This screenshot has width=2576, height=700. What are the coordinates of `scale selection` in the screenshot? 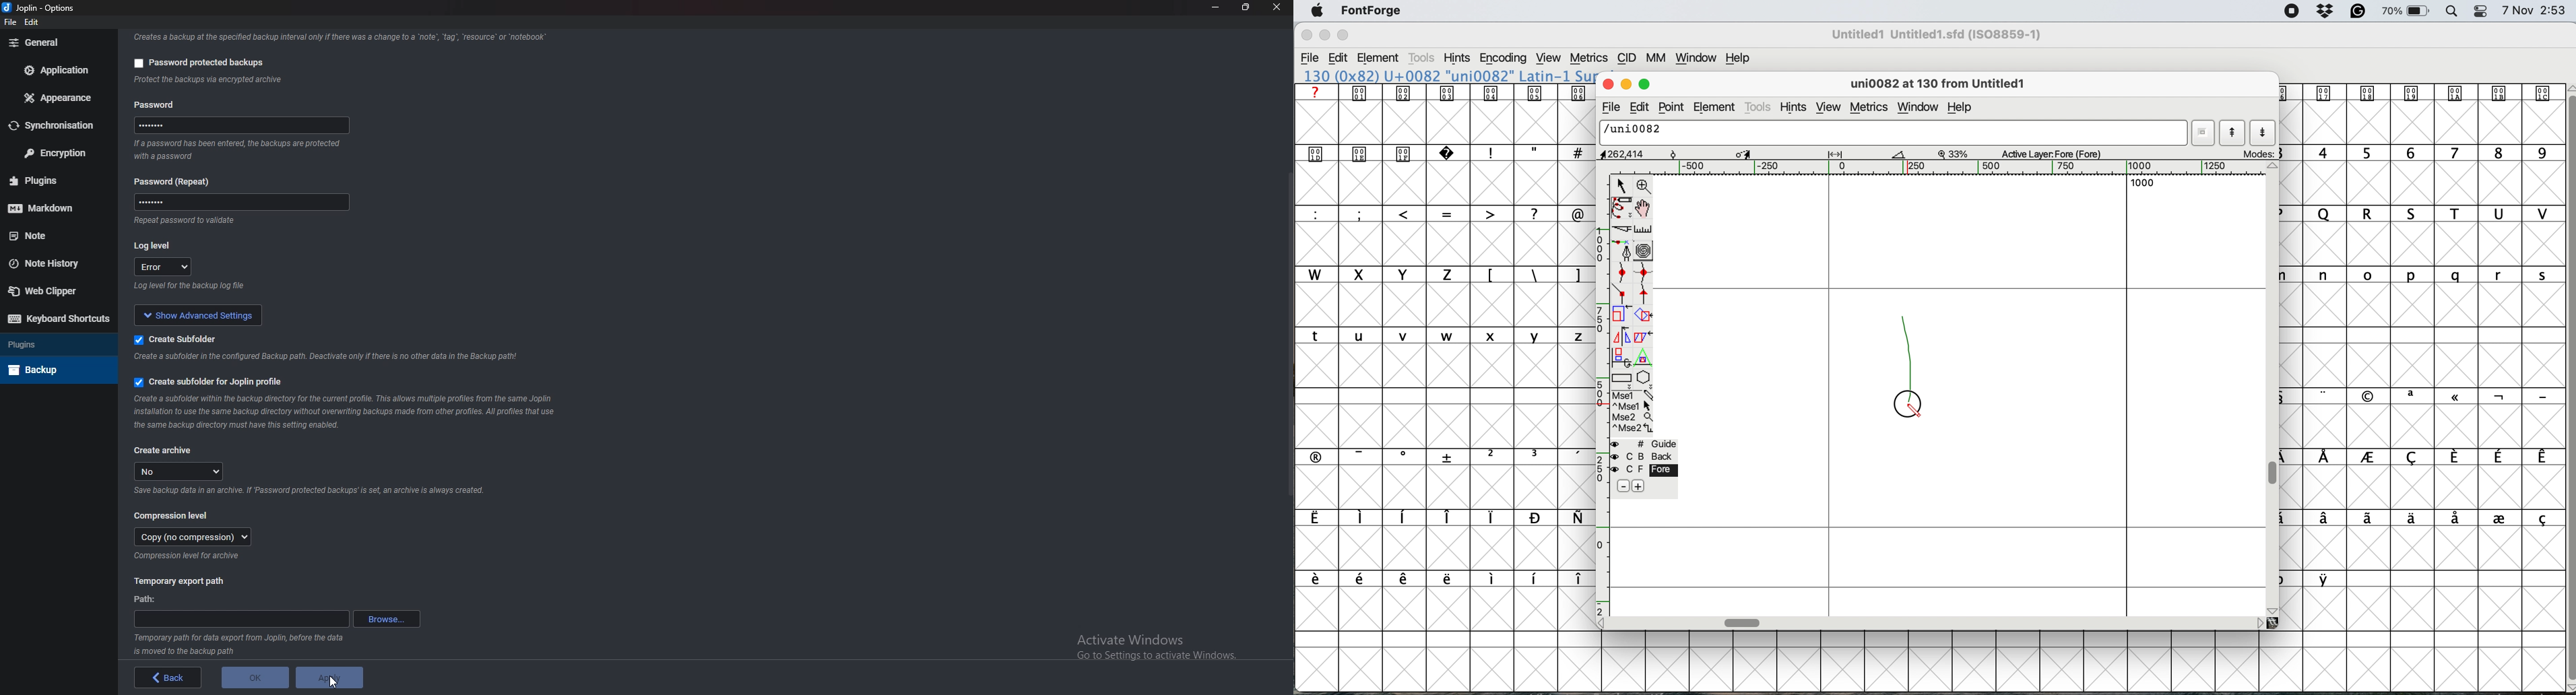 It's located at (1621, 316).